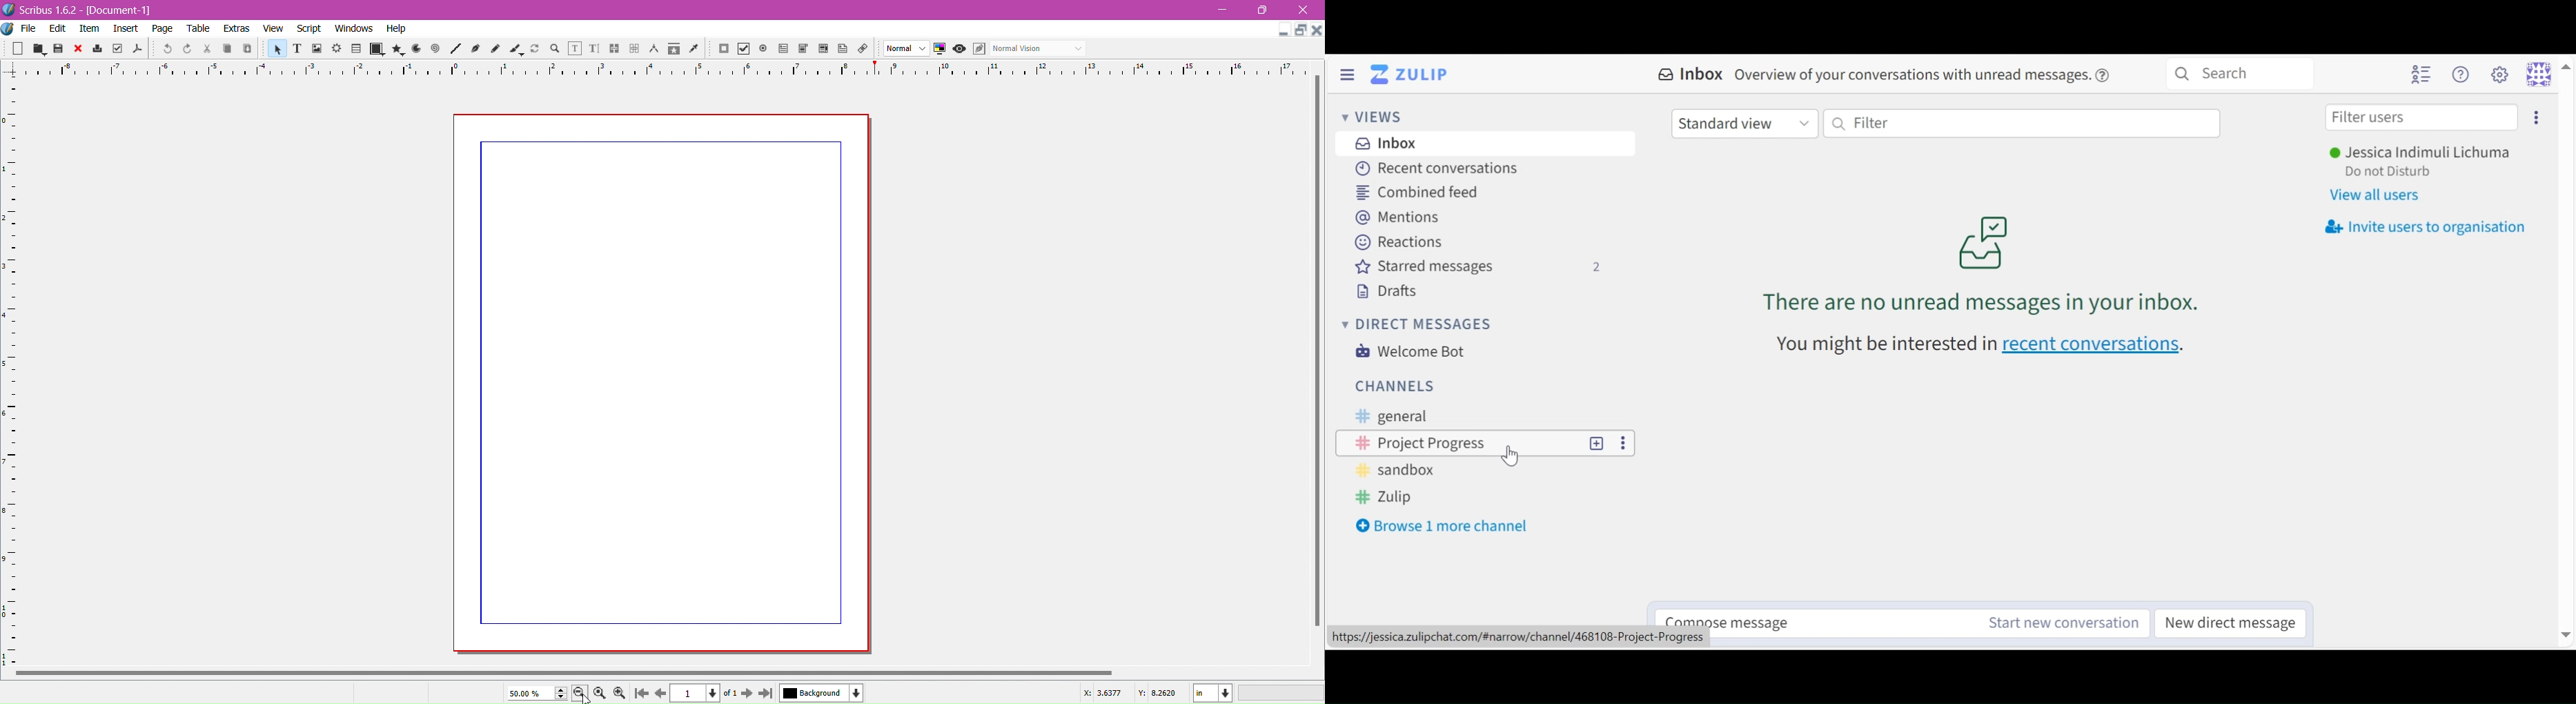 The width and height of the screenshot is (2576, 728). What do you see at coordinates (2461, 74) in the screenshot?
I see `Help menu` at bounding box center [2461, 74].